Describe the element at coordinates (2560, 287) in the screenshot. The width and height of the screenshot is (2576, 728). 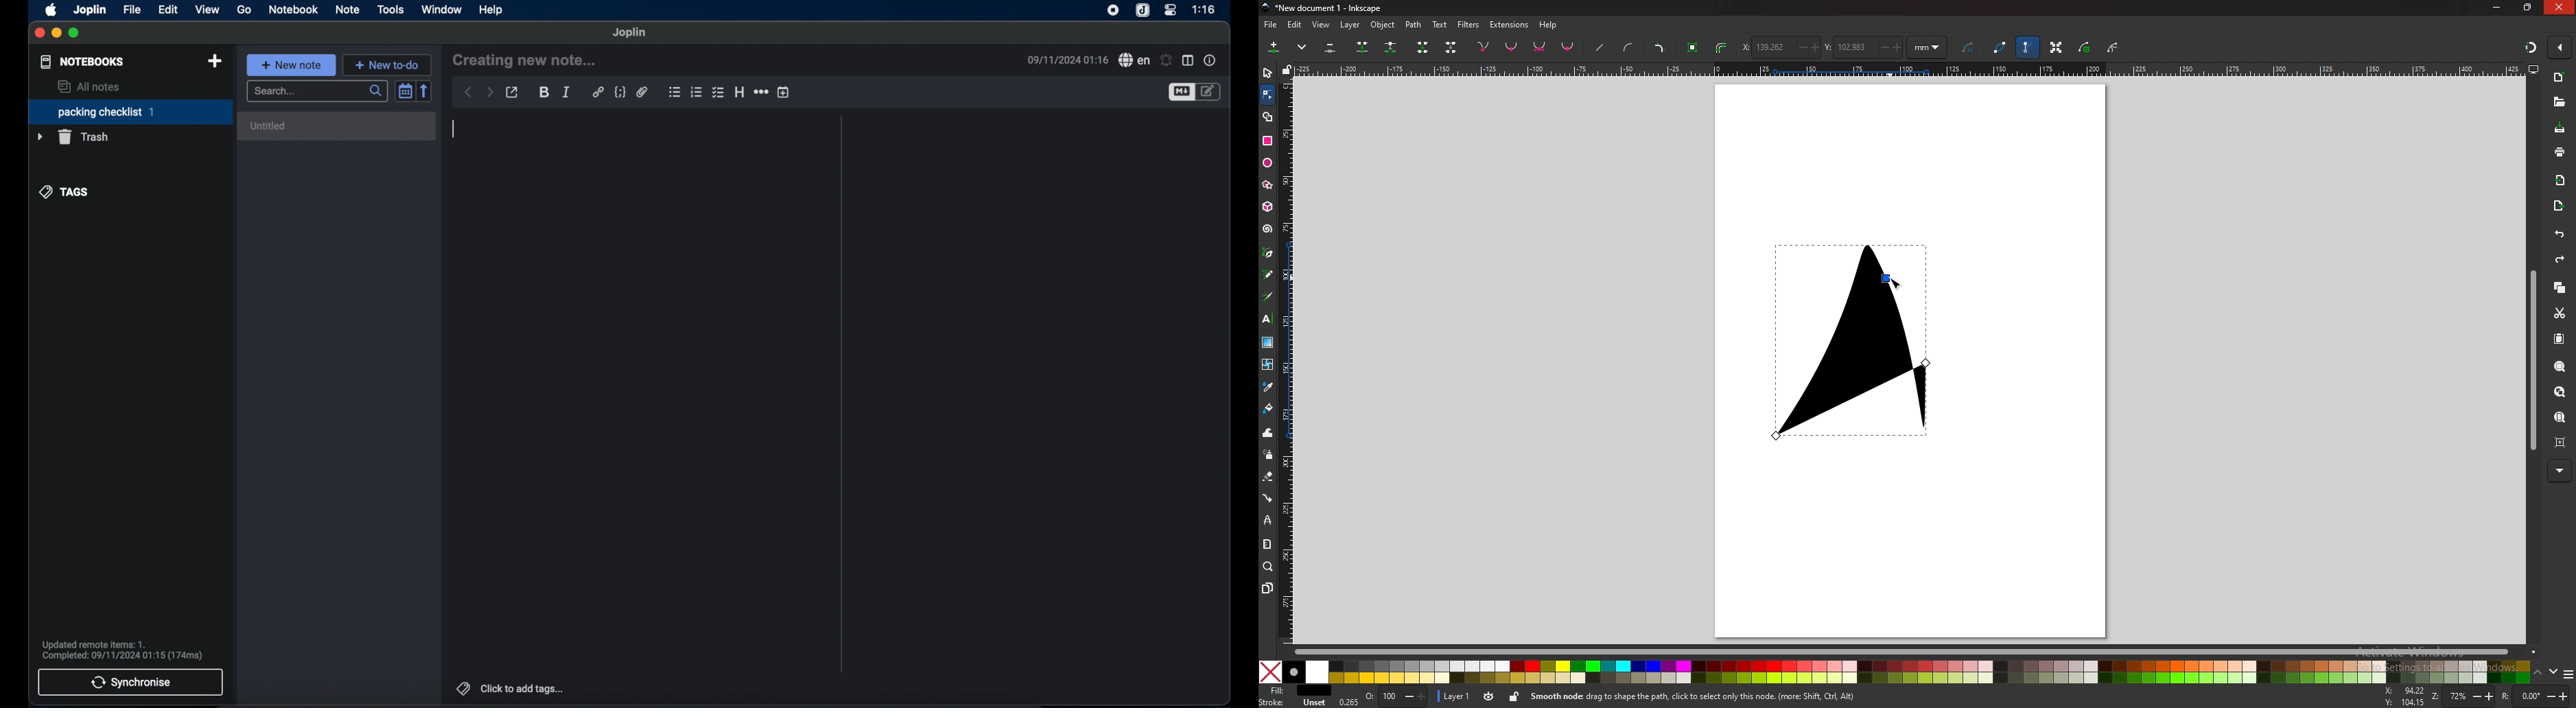
I see `copy` at that location.